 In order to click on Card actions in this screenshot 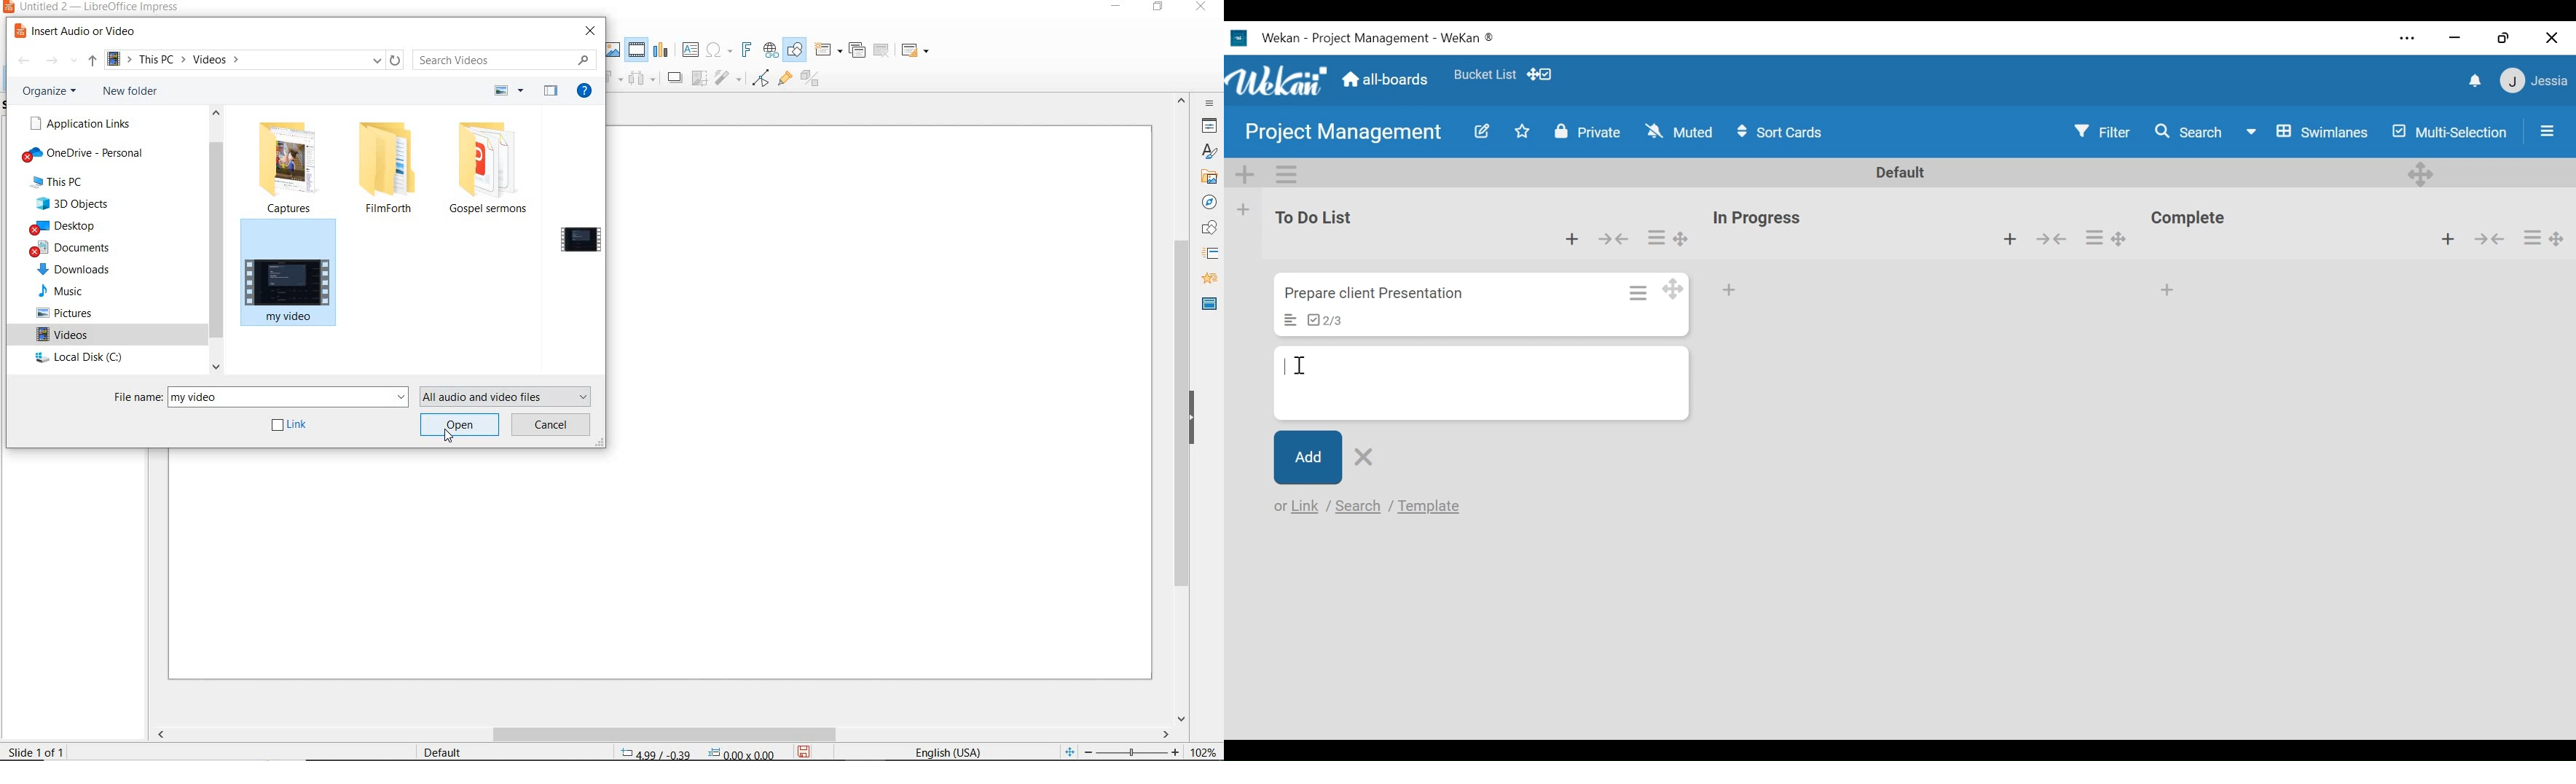, I will do `click(1656, 237)`.